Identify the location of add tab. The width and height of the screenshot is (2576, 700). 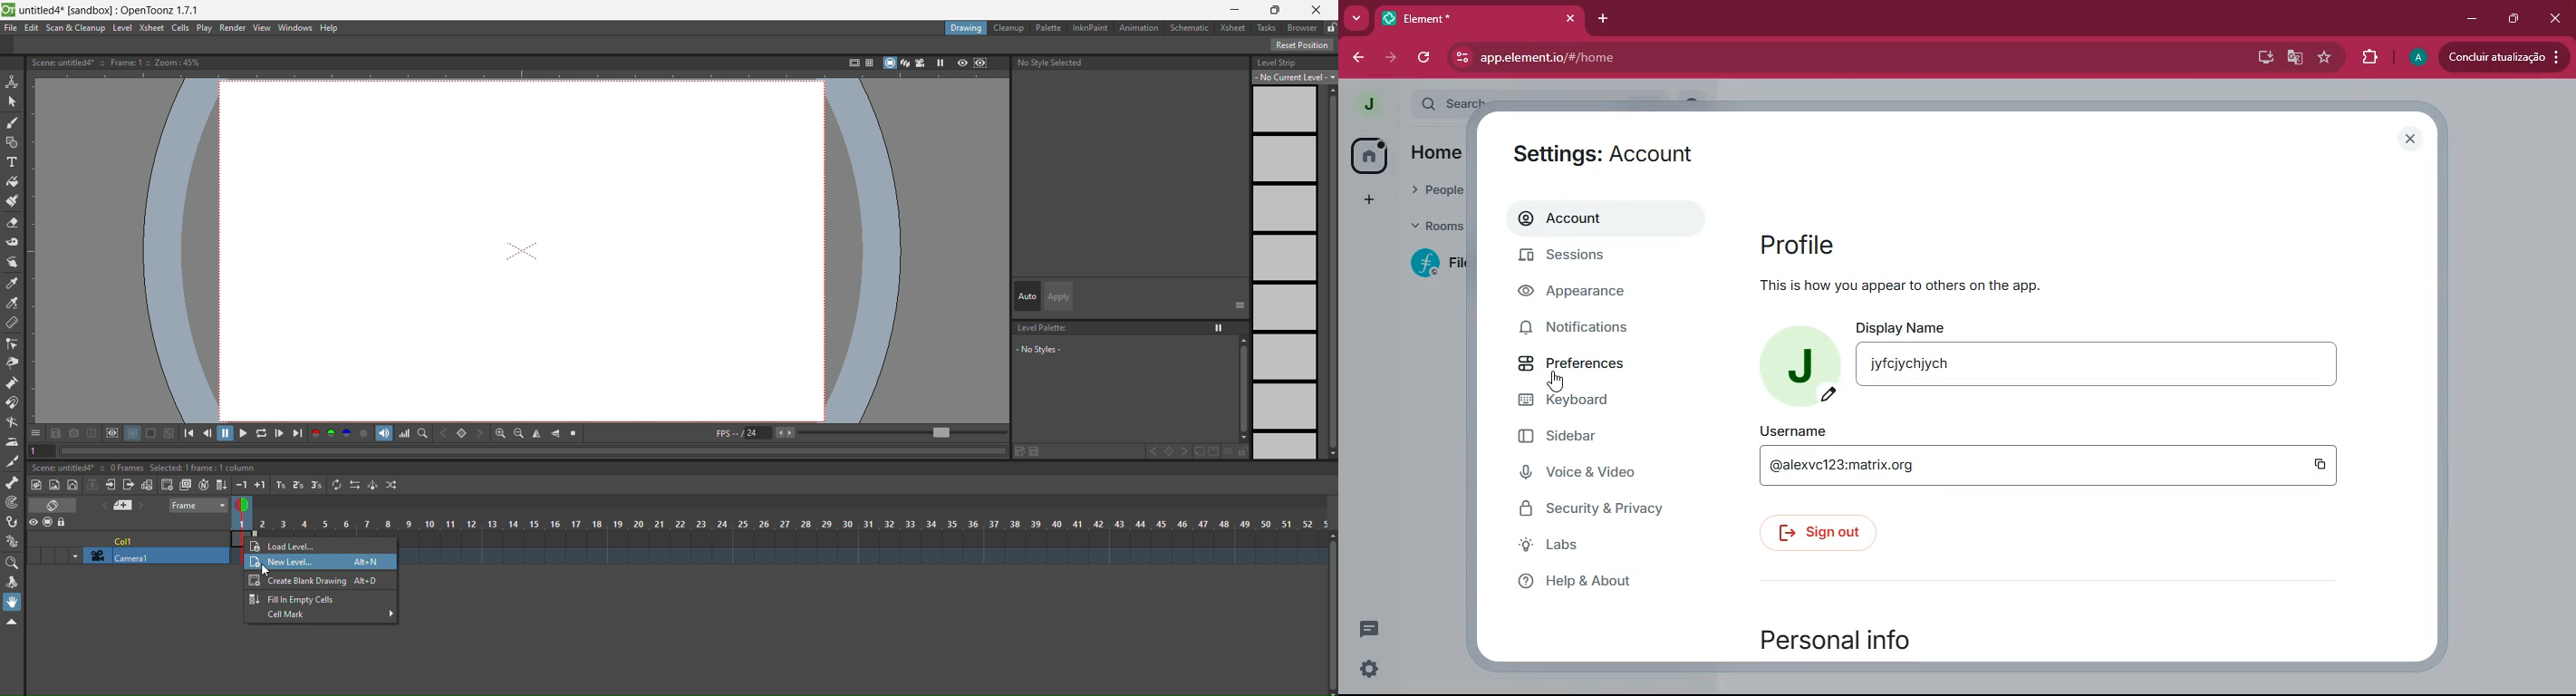
(1602, 19).